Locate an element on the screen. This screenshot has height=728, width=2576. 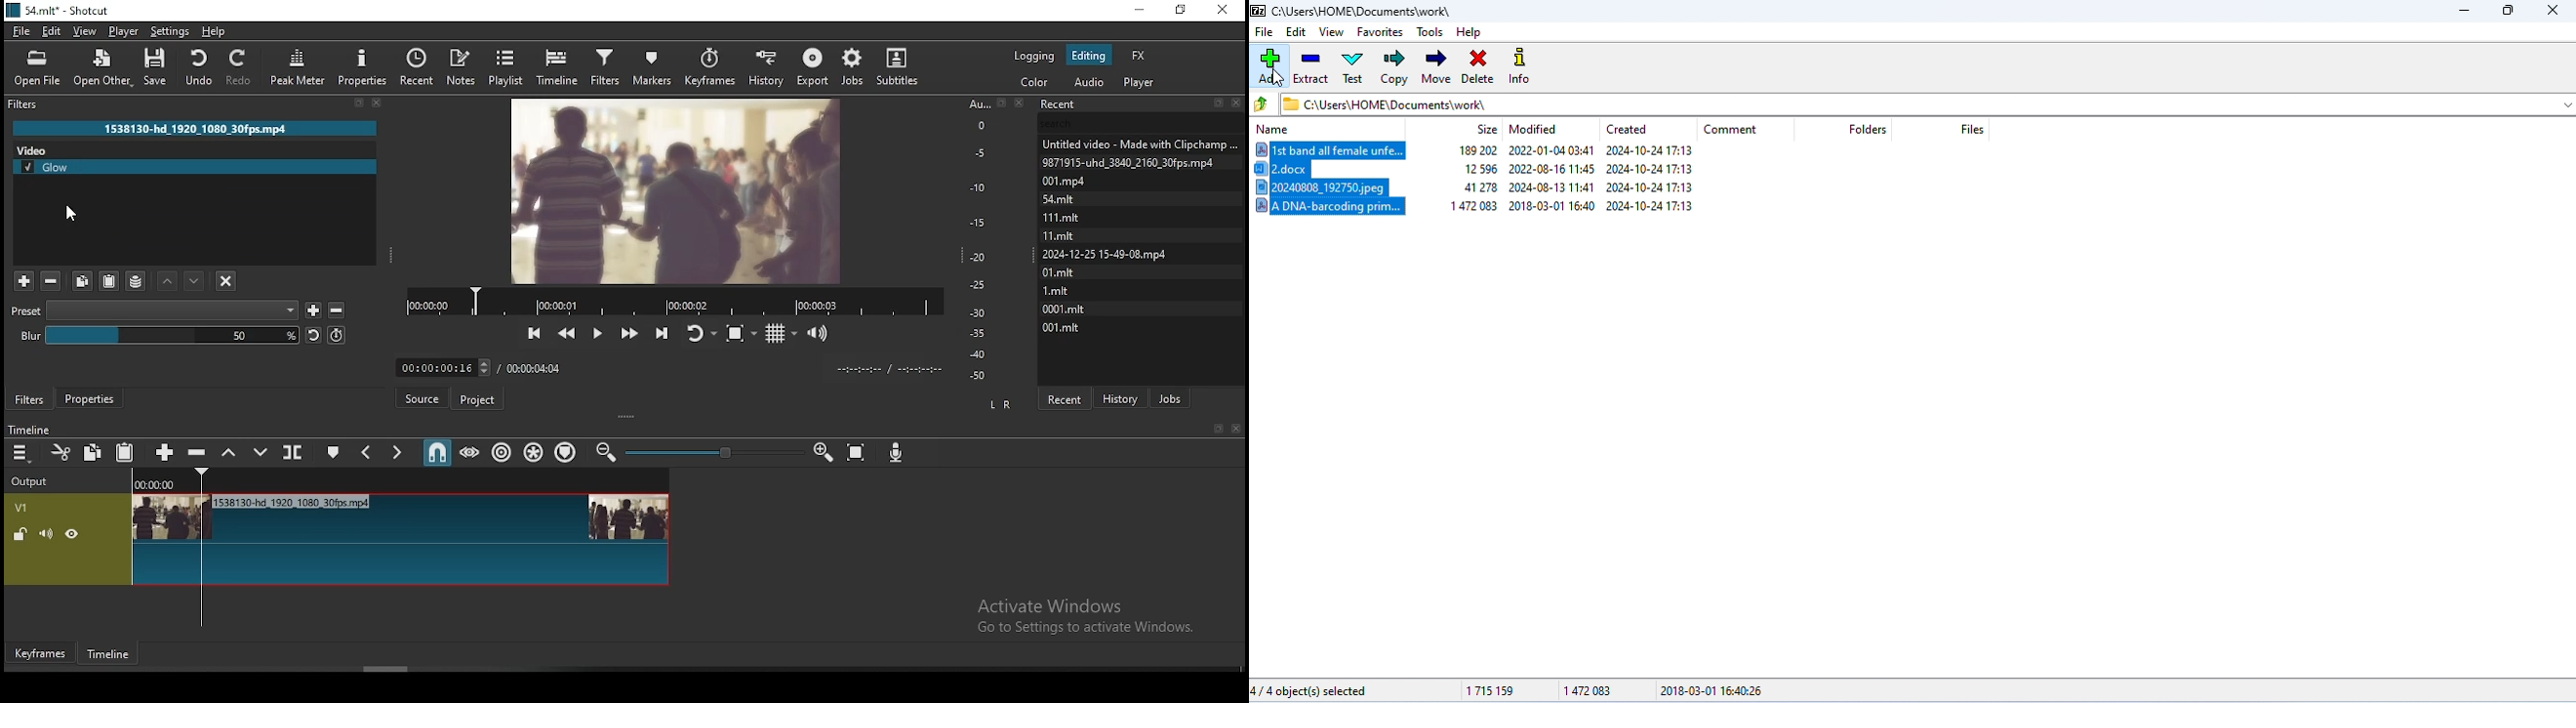
paste is located at coordinates (126, 453).